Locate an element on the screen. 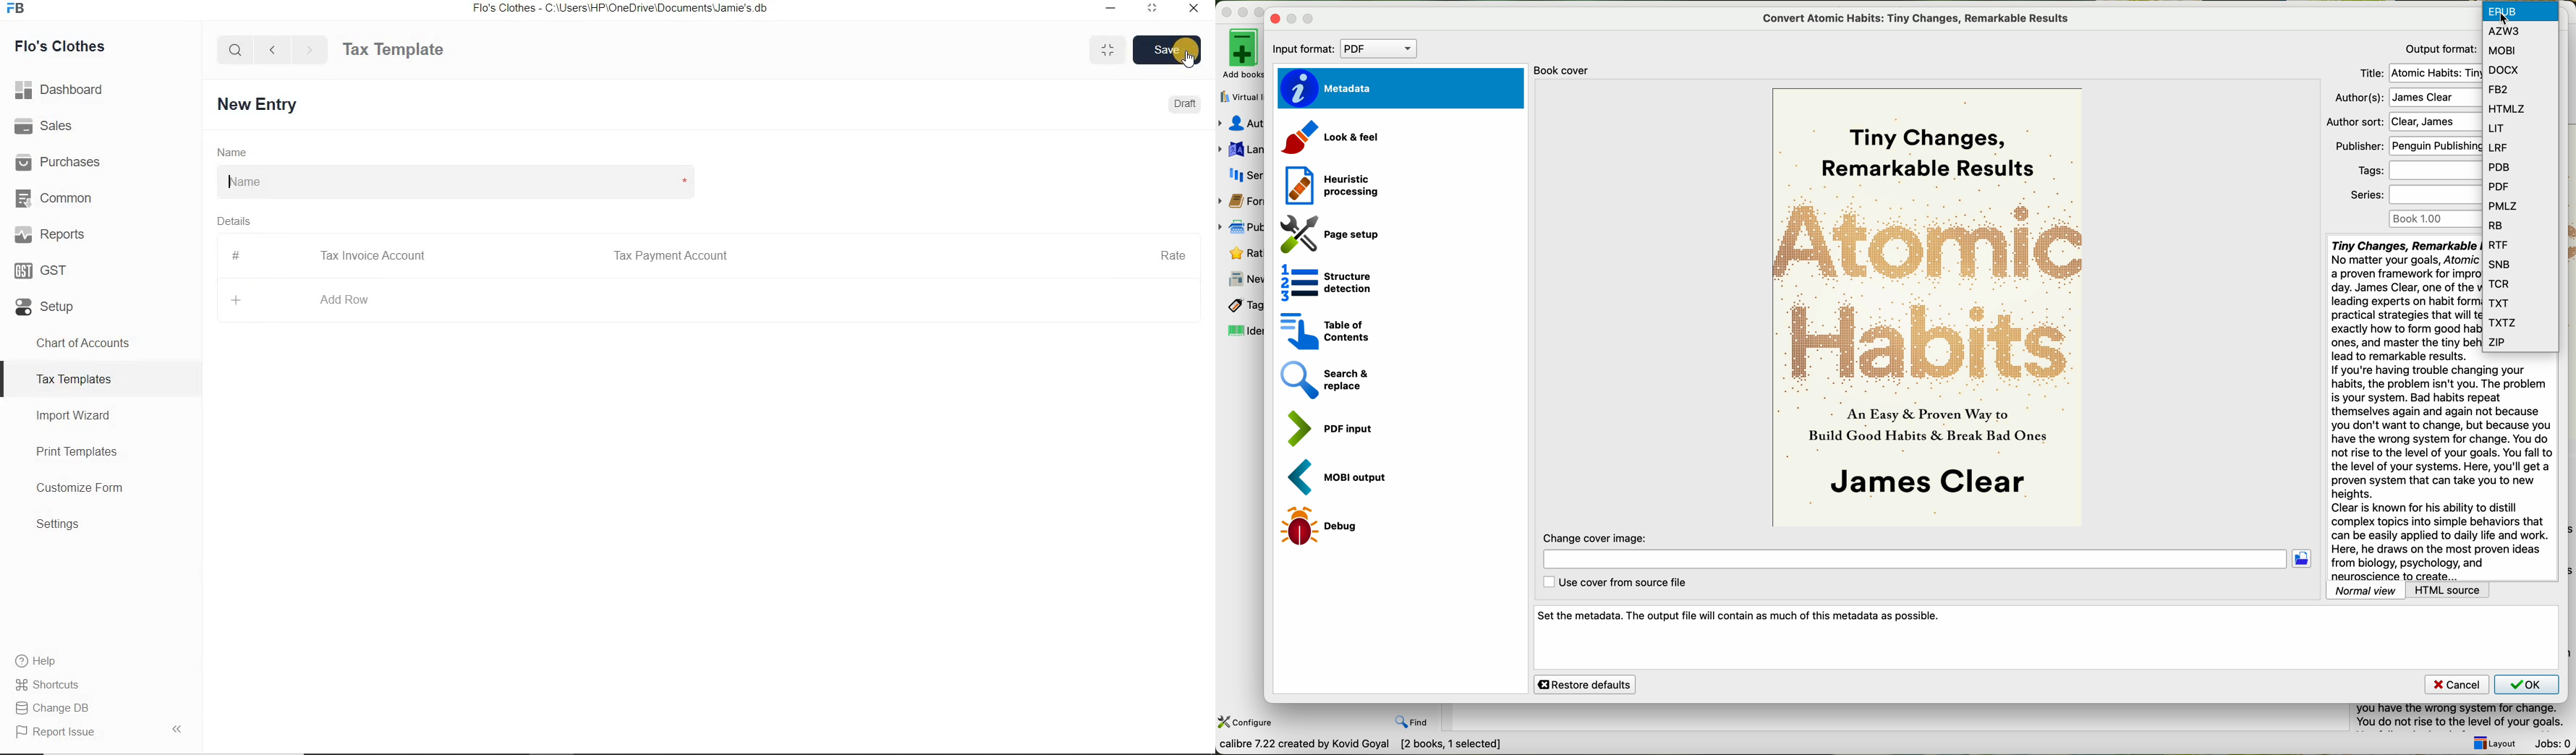 The width and height of the screenshot is (2576, 756). Chart of Accounts is located at coordinates (100, 343).